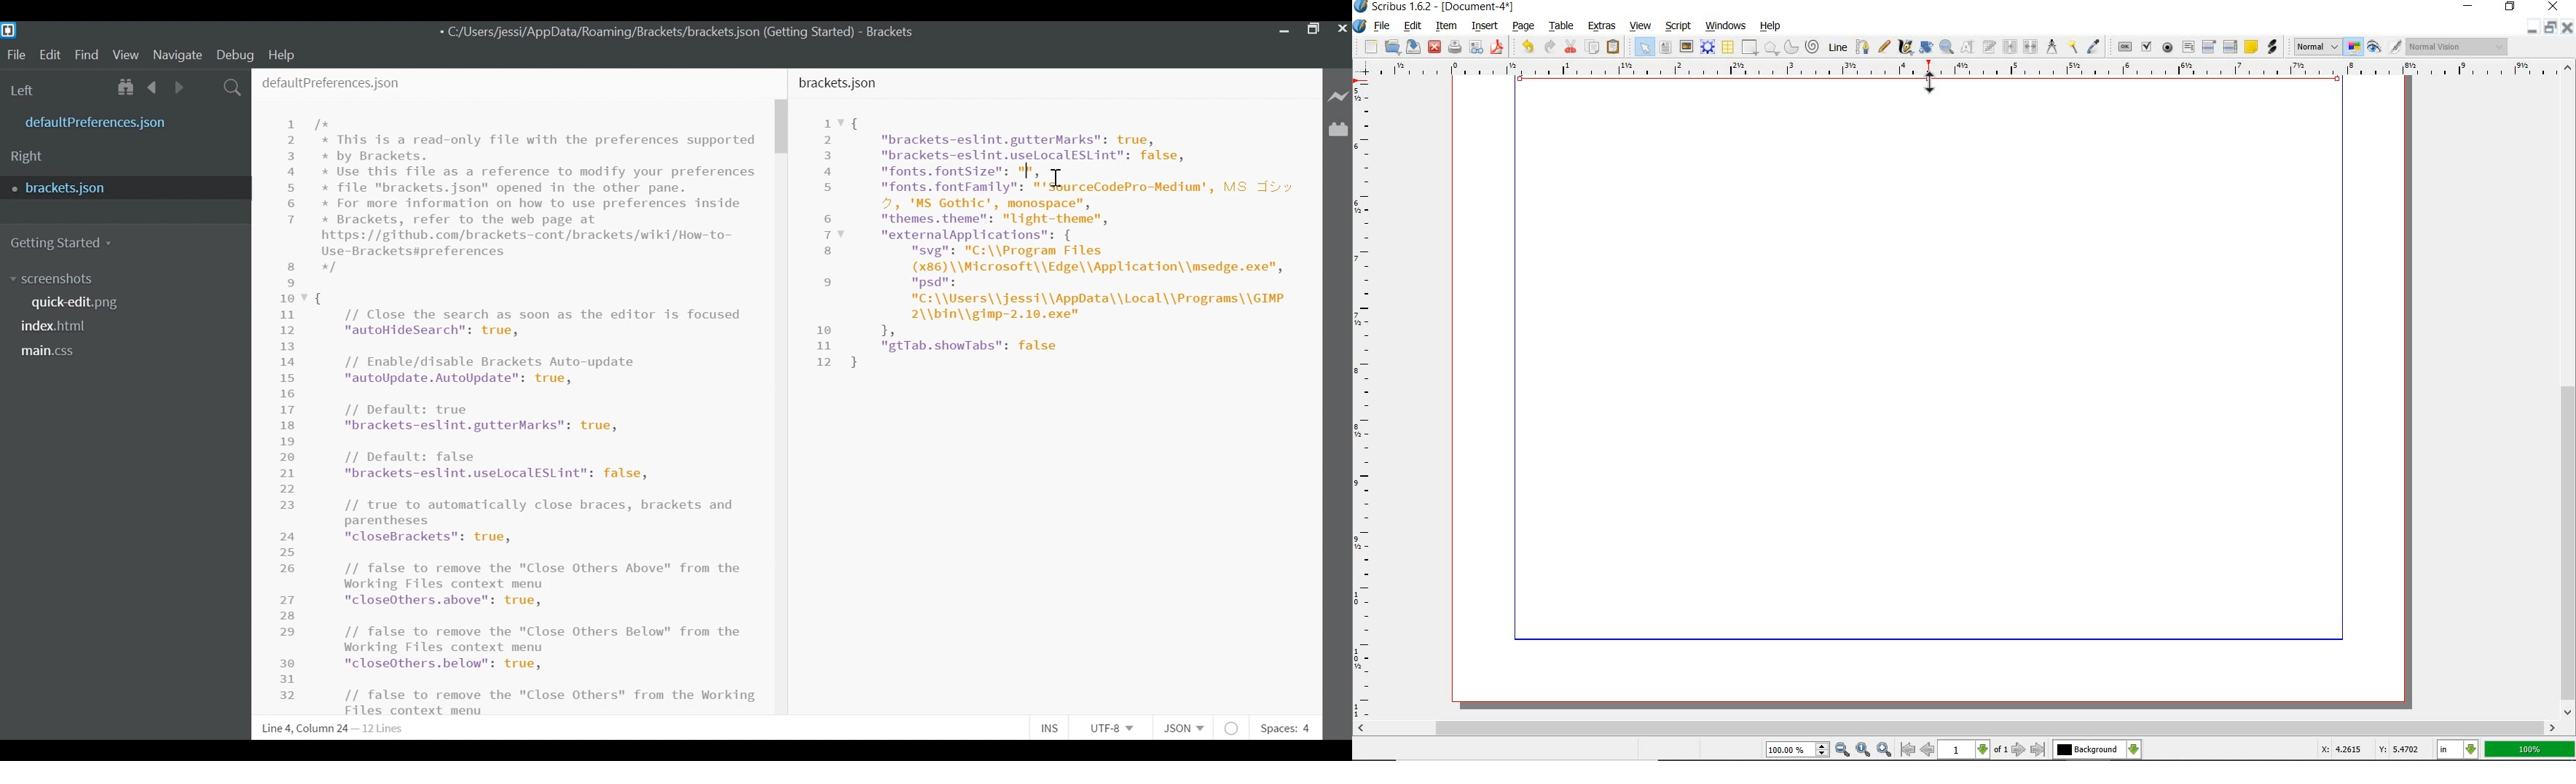  What do you see at coordinates (782, 128) in the screenshot?
I see `Vertical Scroll bar` at bounding box center [782, 128].